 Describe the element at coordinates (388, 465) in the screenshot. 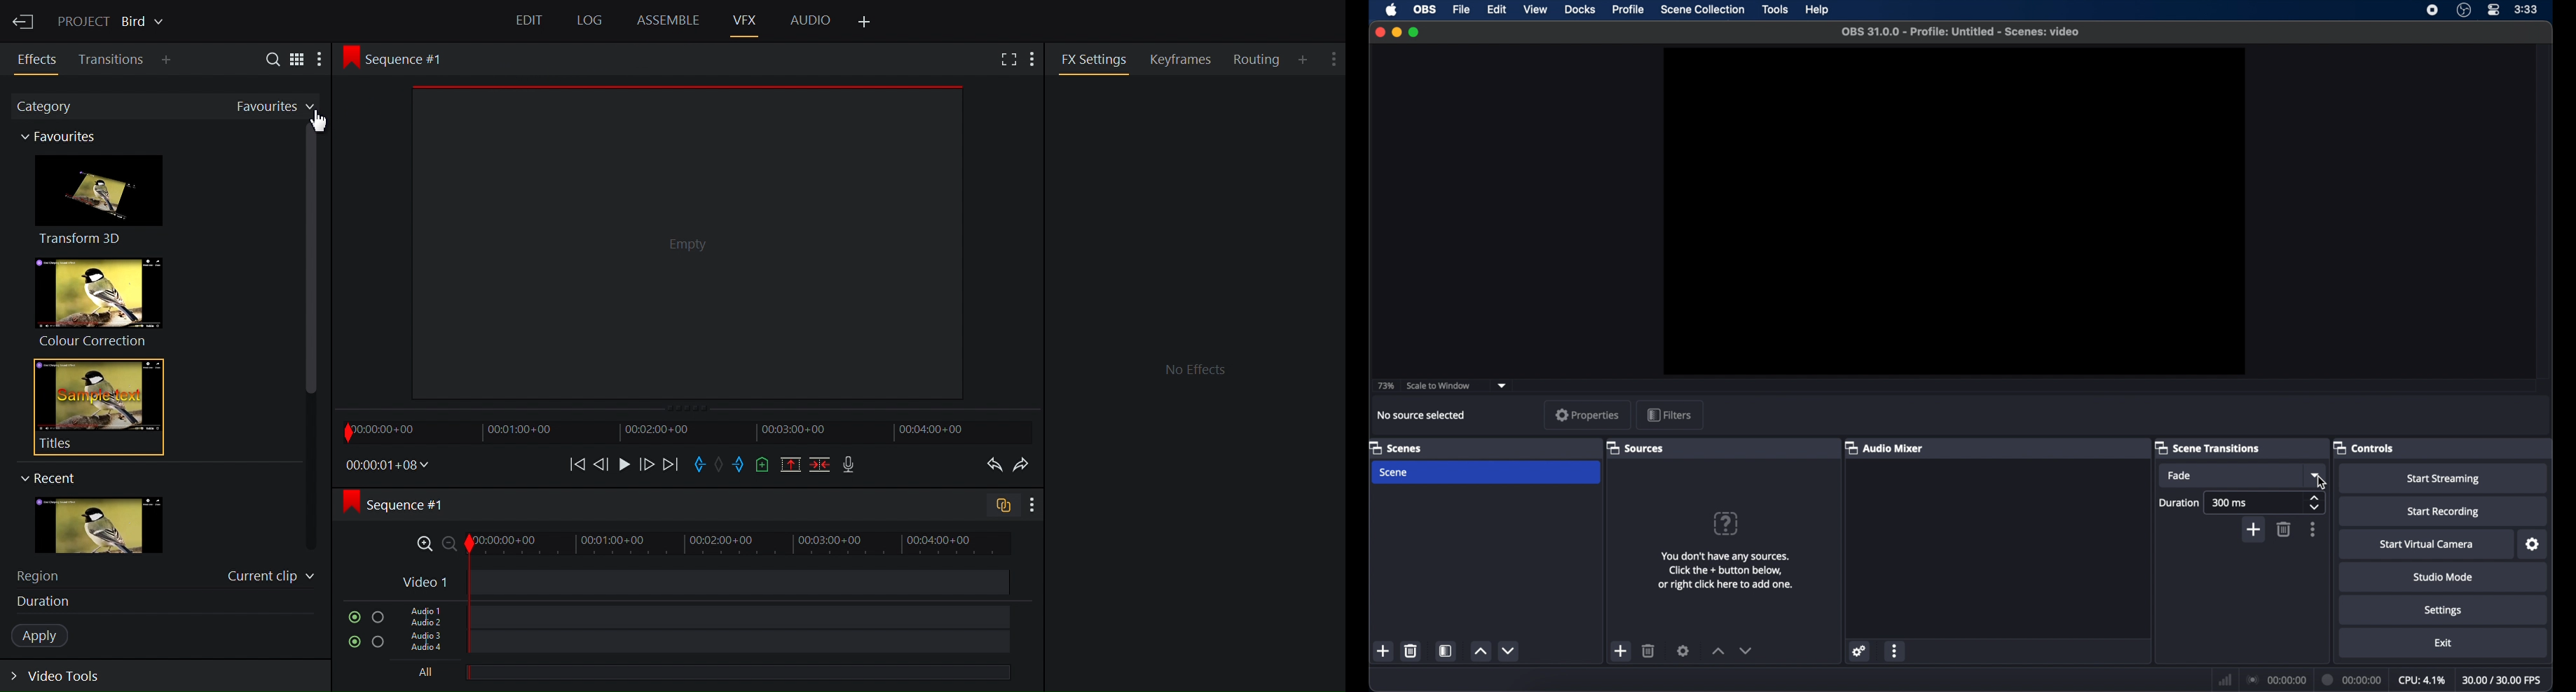

I see `Timecodes and reels` at that location.